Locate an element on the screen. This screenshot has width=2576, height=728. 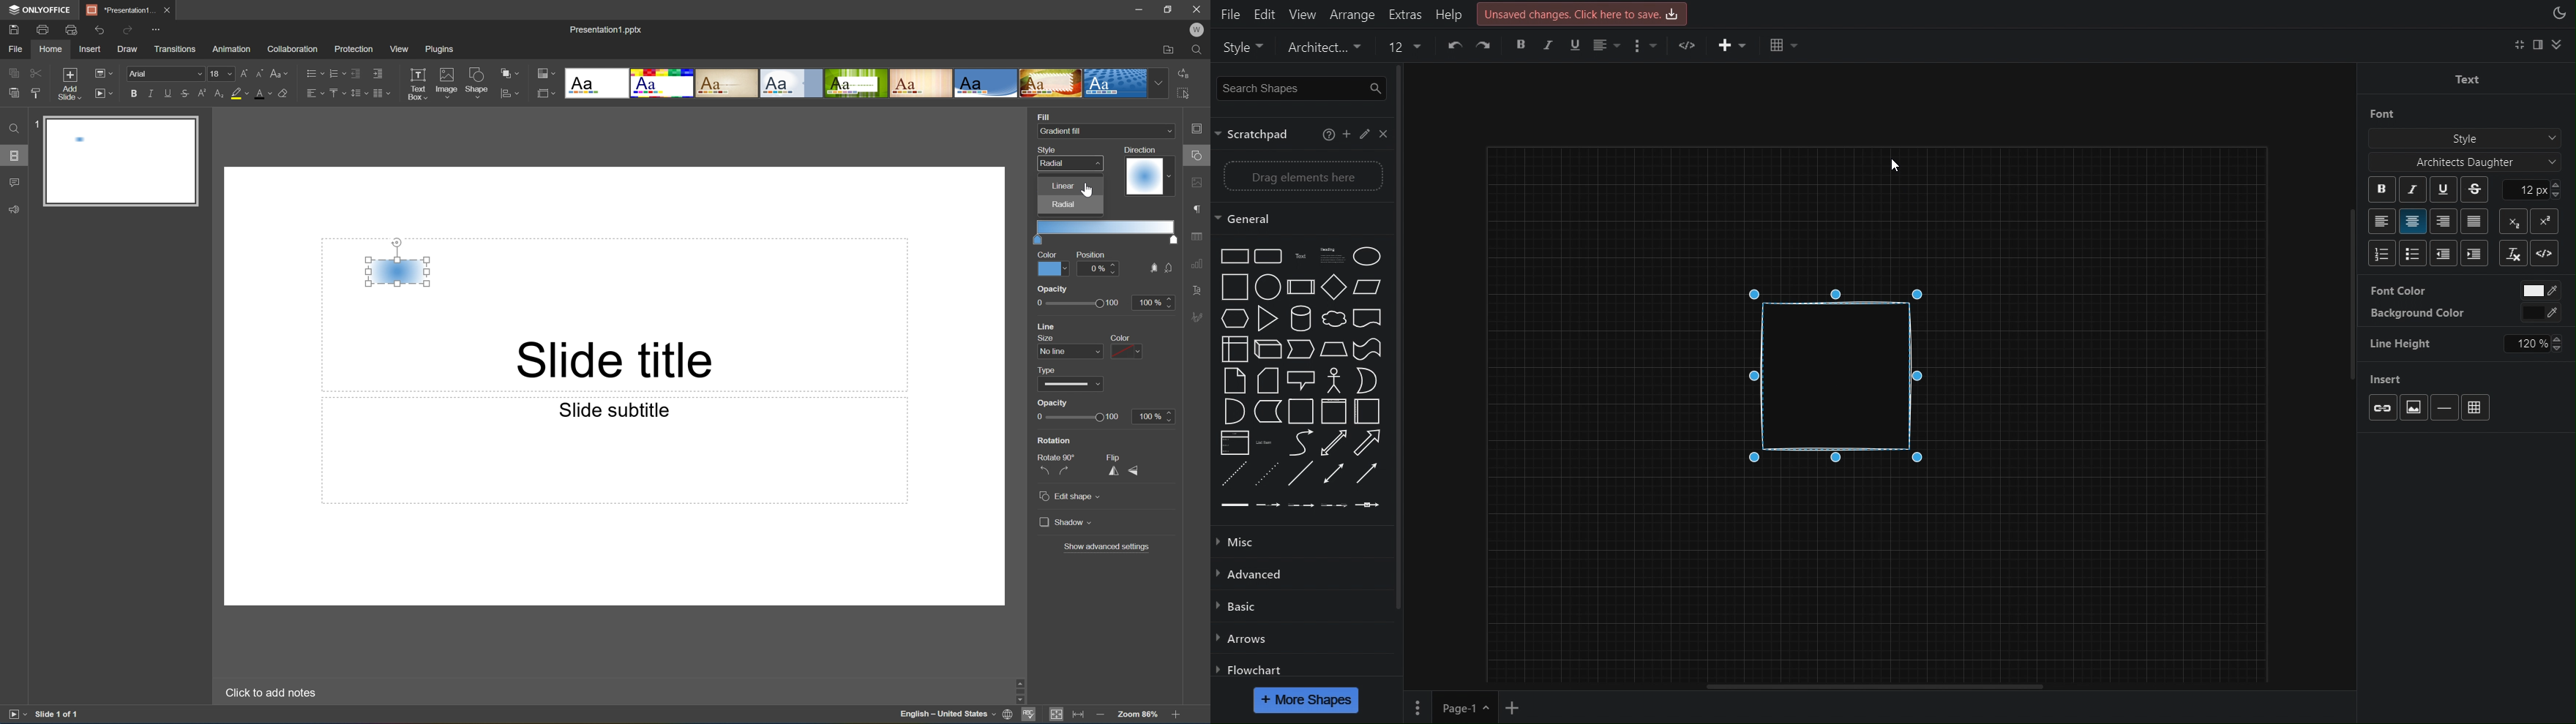
Linear is located at coordinates (1063, 185).